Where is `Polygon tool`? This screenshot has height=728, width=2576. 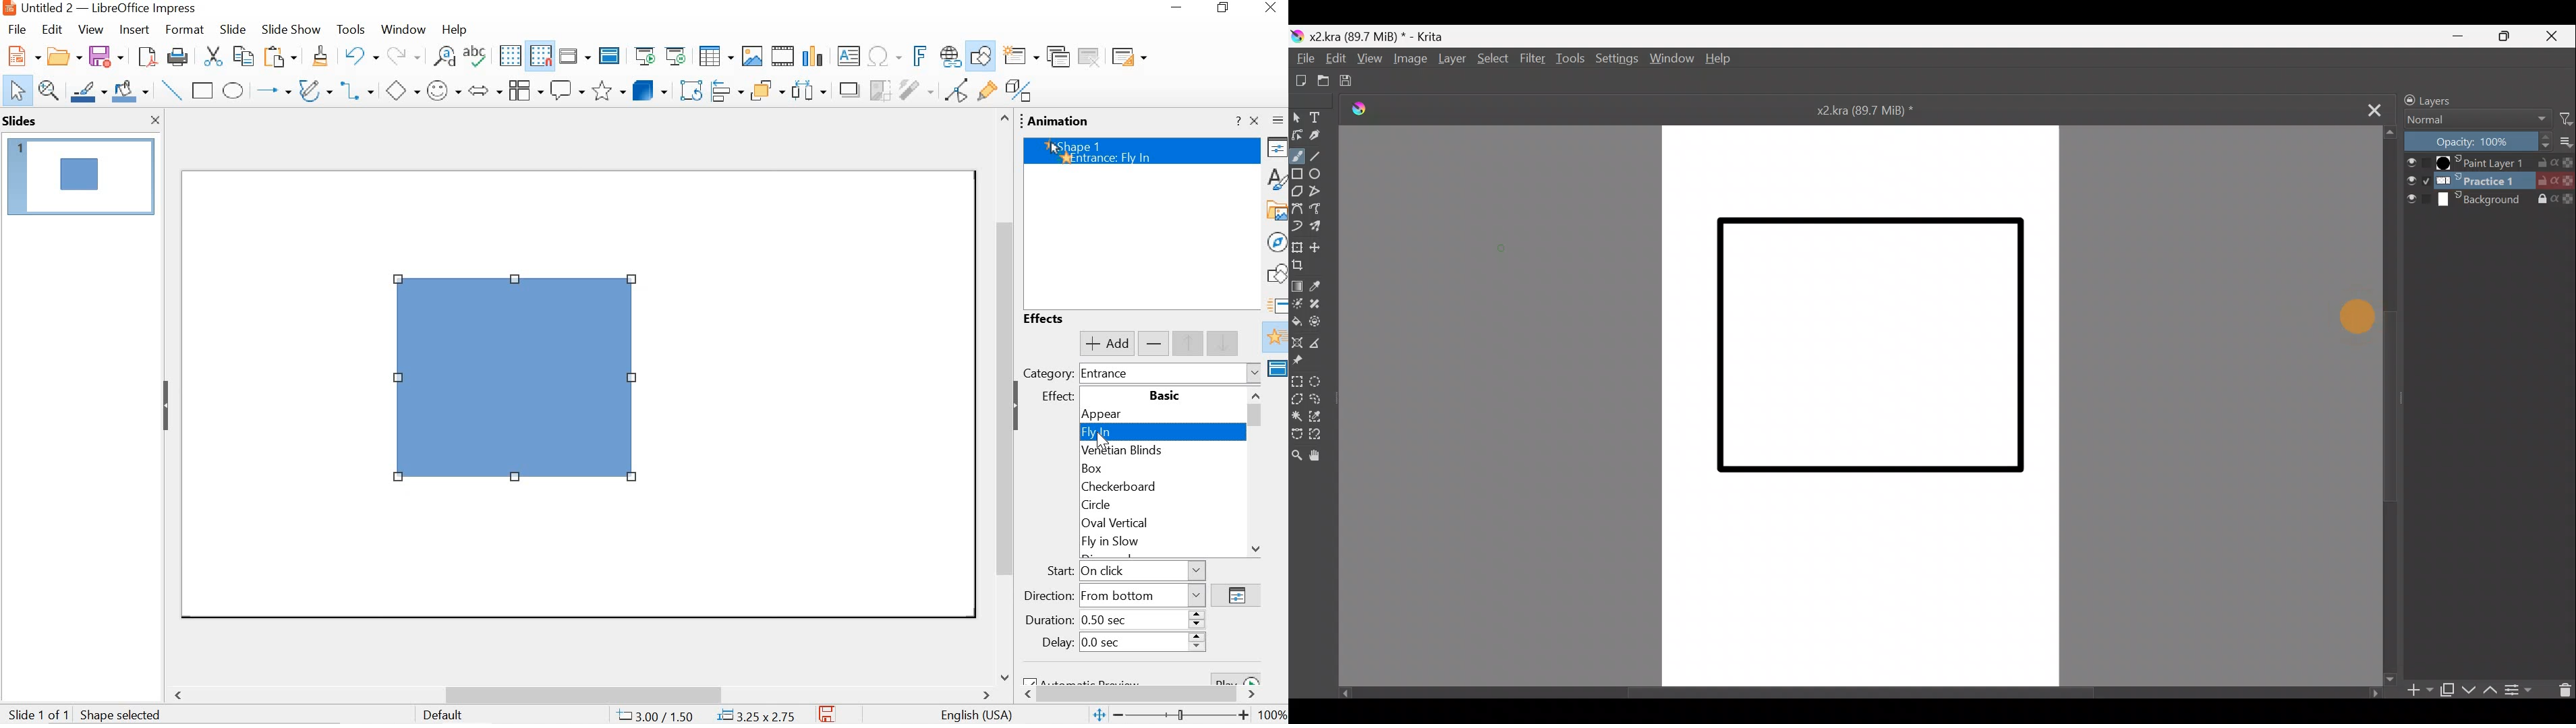
Polygon tool is located at coordinates (1296, 192).